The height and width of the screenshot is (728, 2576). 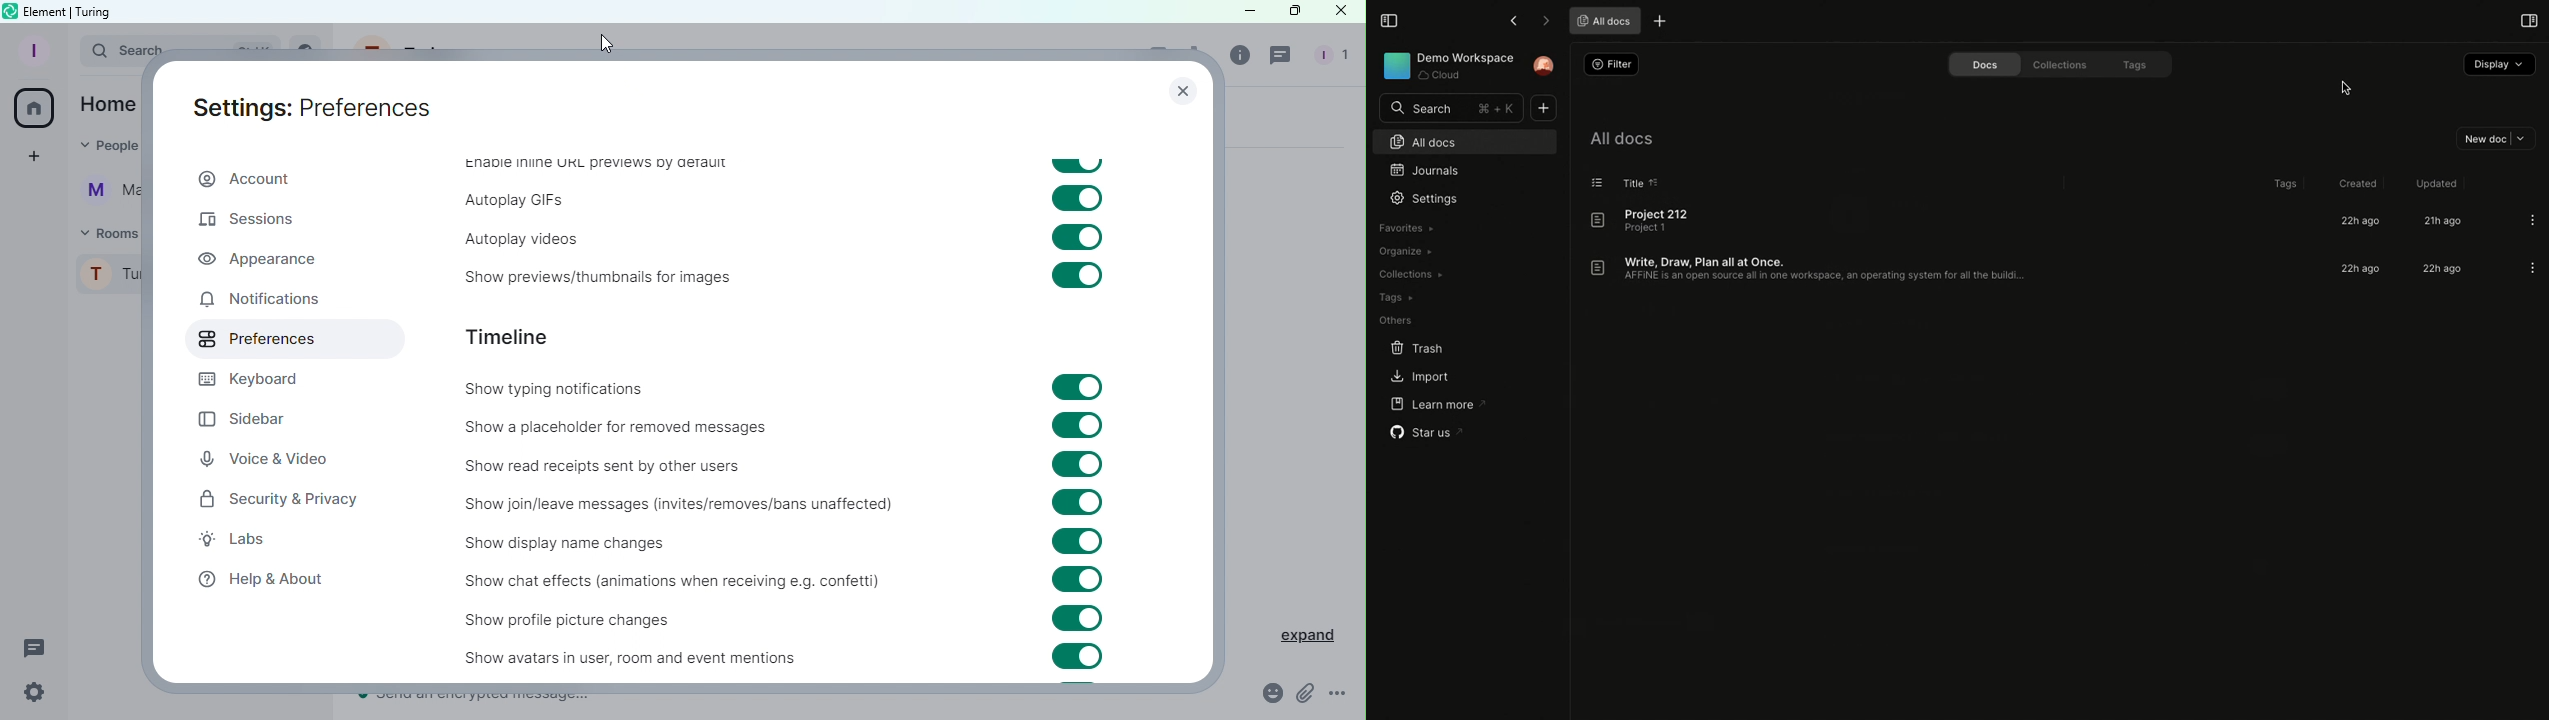 What do you see at coordinates (257, 222) in the screenshot?
I see `Sessions` at bounding box center [257, 222].